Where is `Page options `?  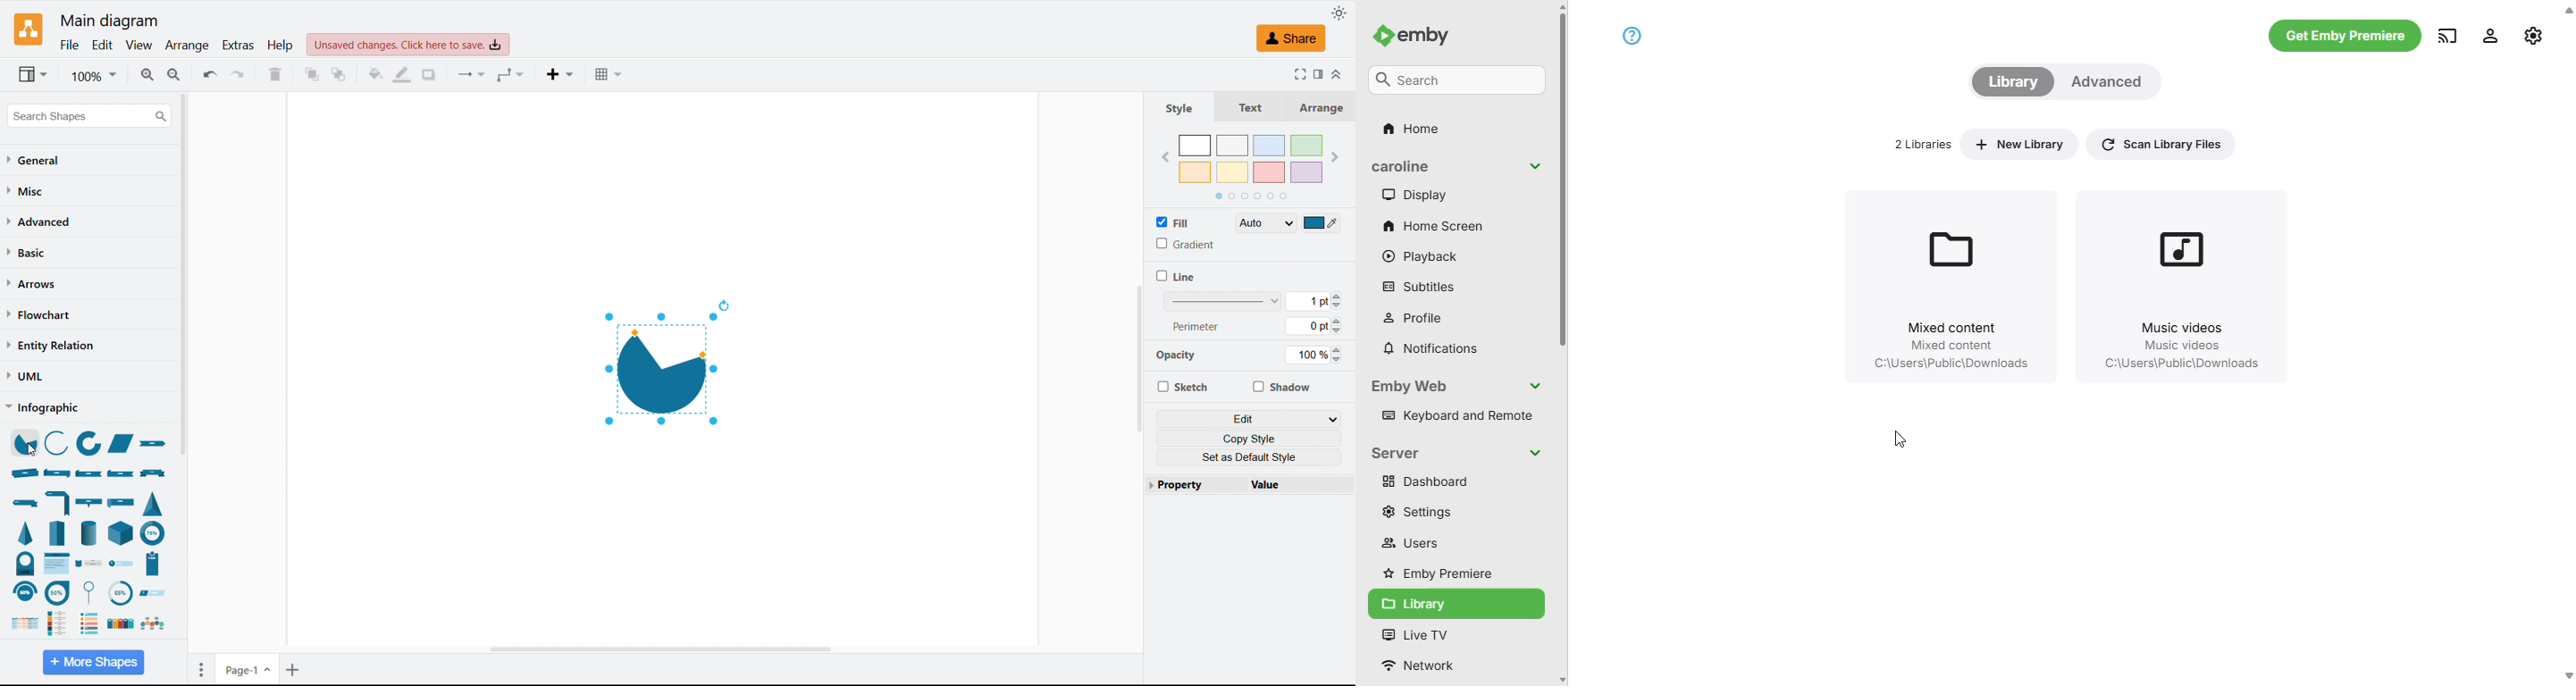 Page options  is located at coordinates (201, 668).